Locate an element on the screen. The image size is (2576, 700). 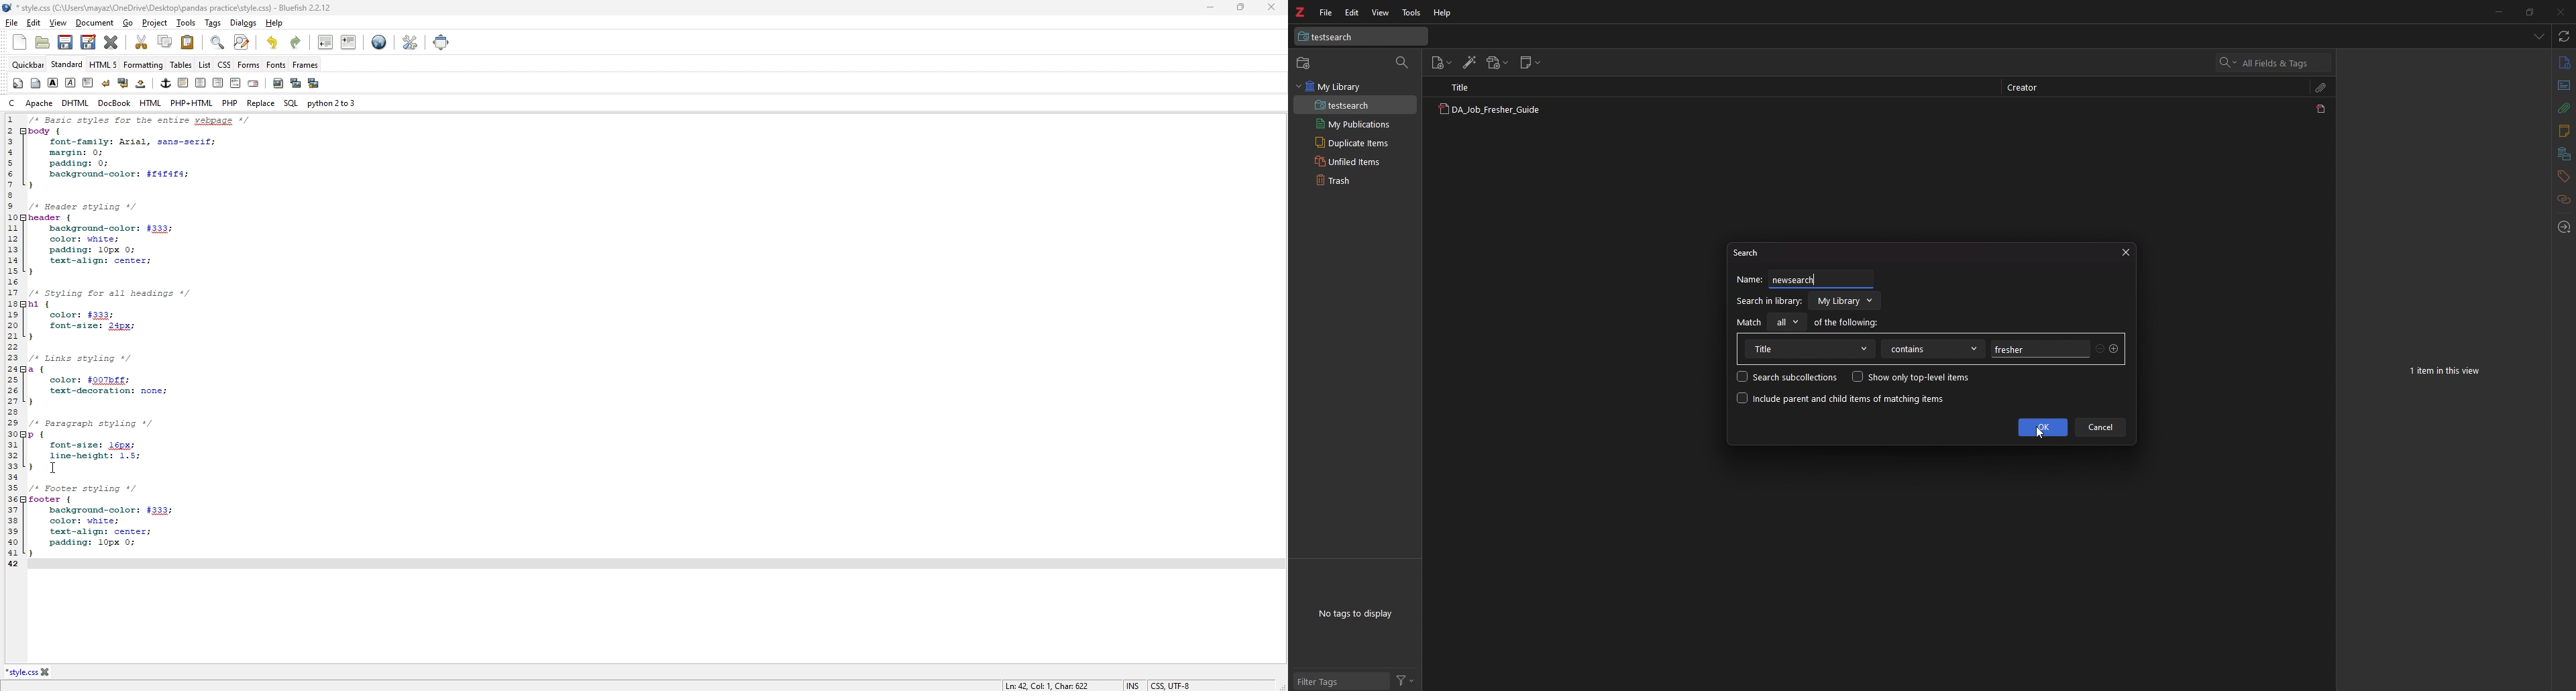
file is located at coordinates (1328, 12).